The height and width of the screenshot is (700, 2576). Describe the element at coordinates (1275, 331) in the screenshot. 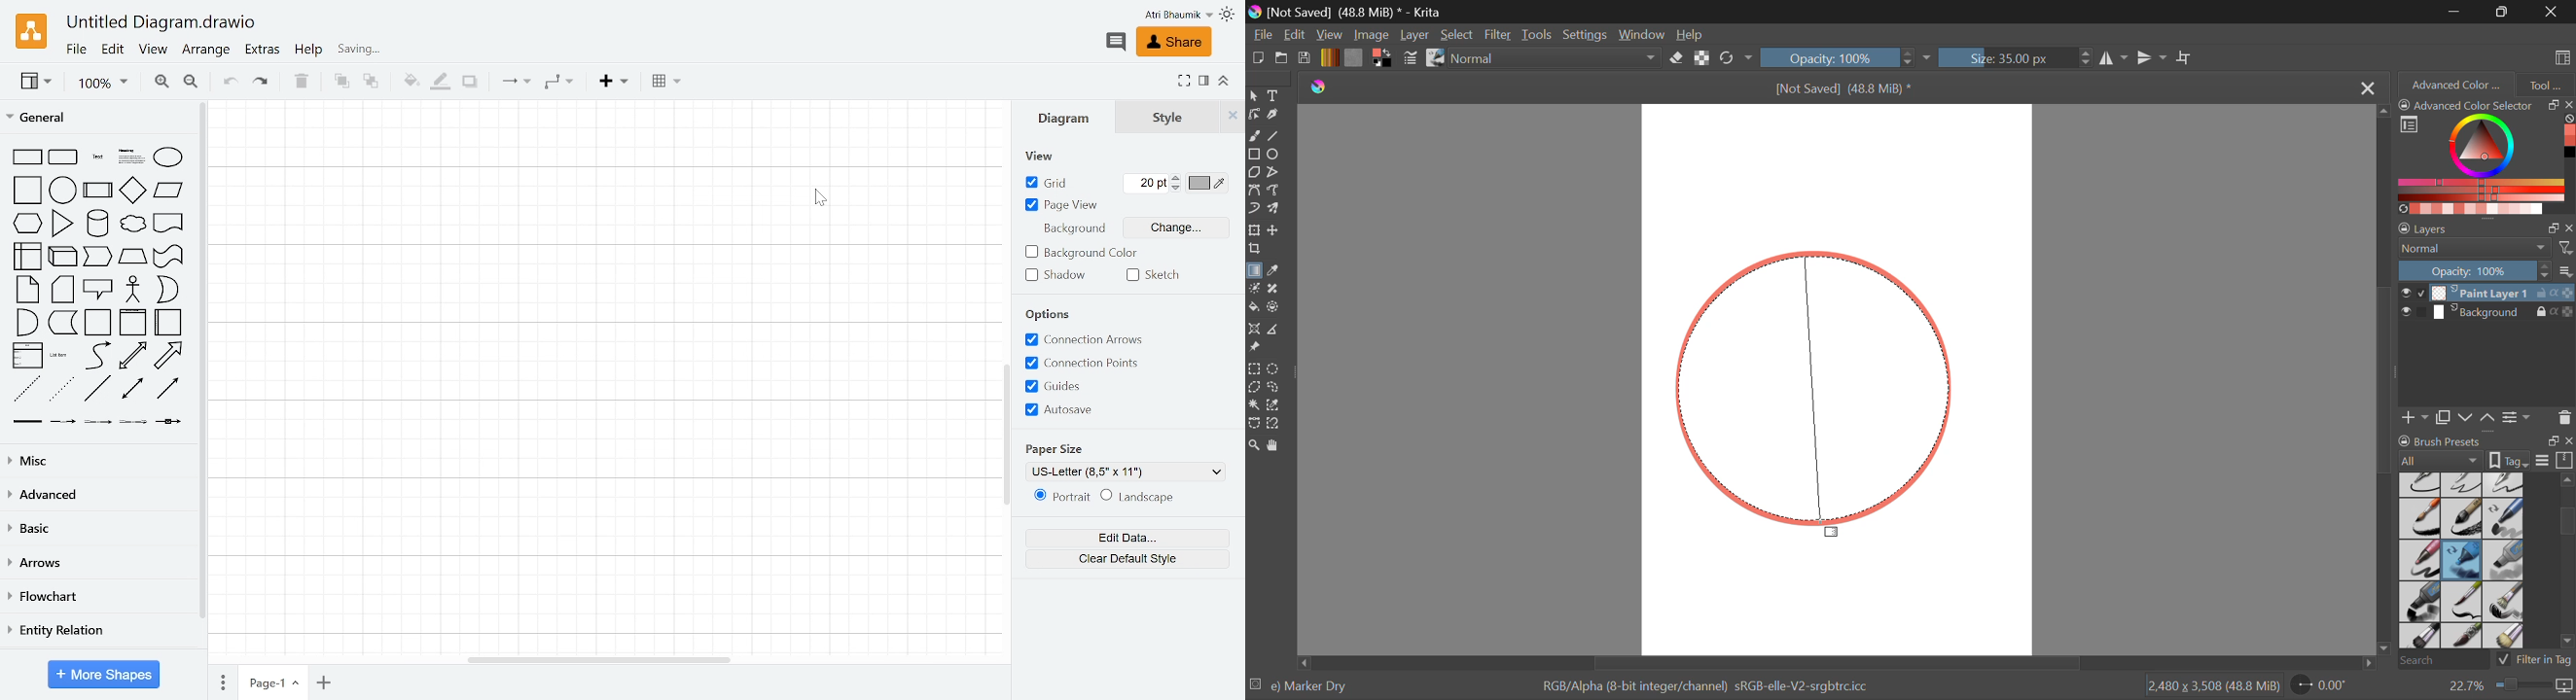

I see `Measure Images` at that location.